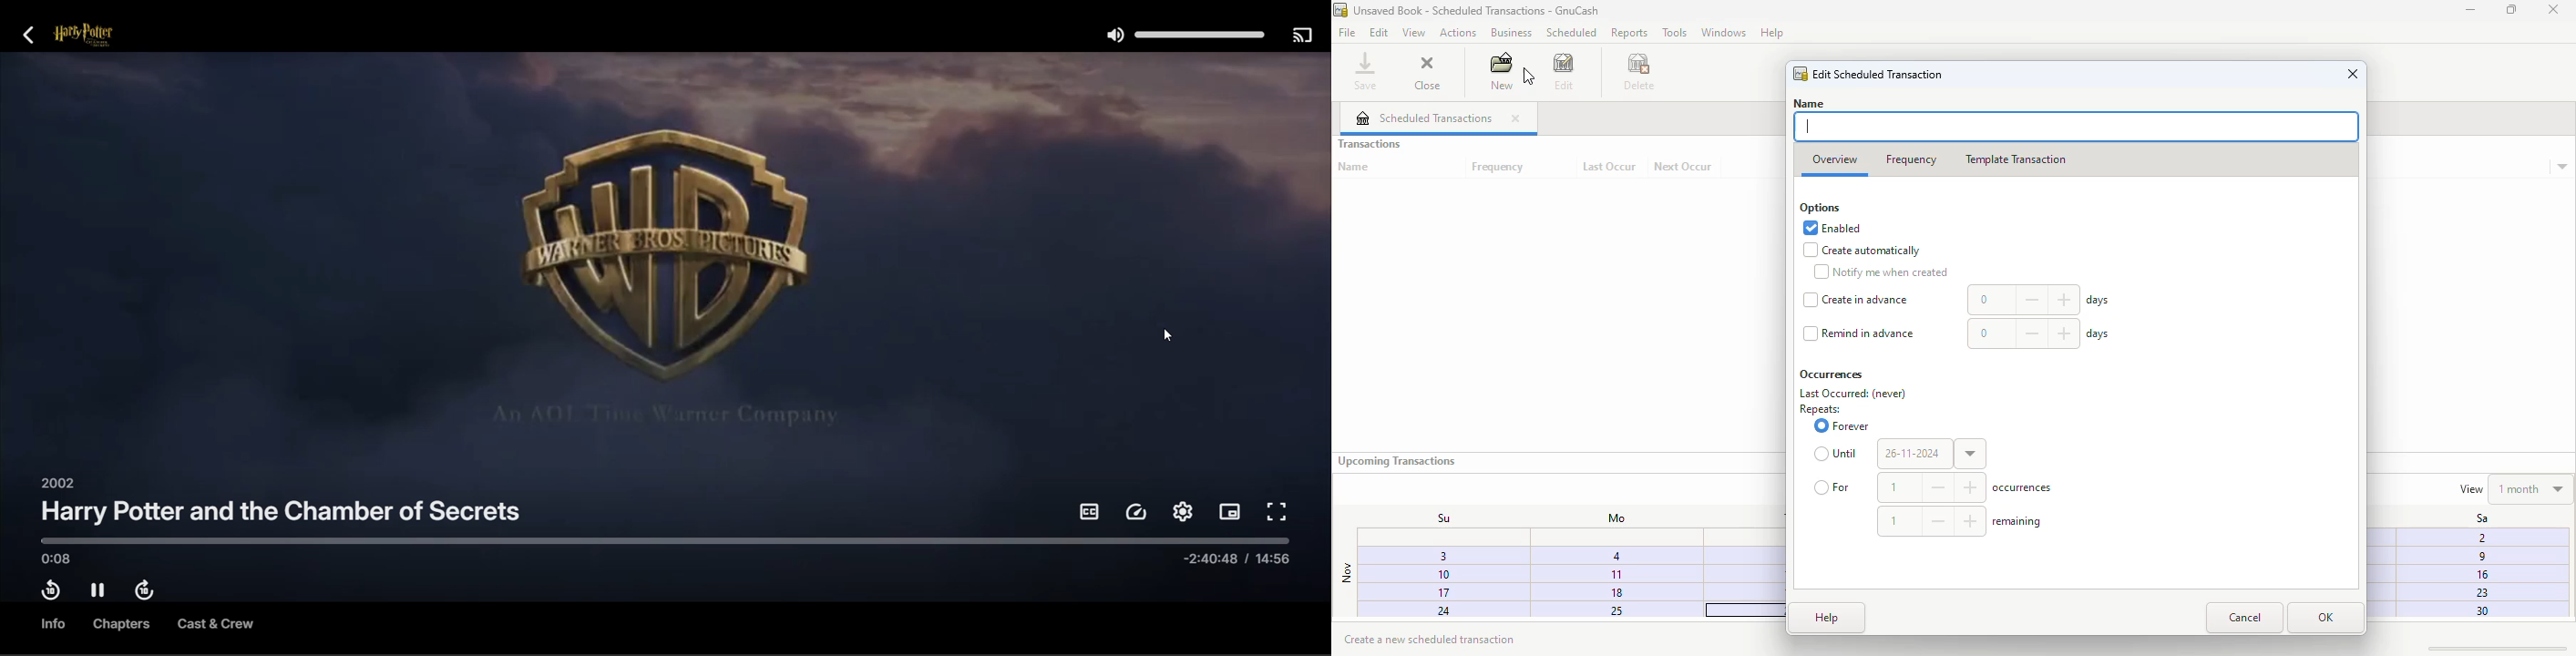  What do you see at coordinates (1432, 559) in the screenshot?
I see `3` at bounding box center [1432, 559].